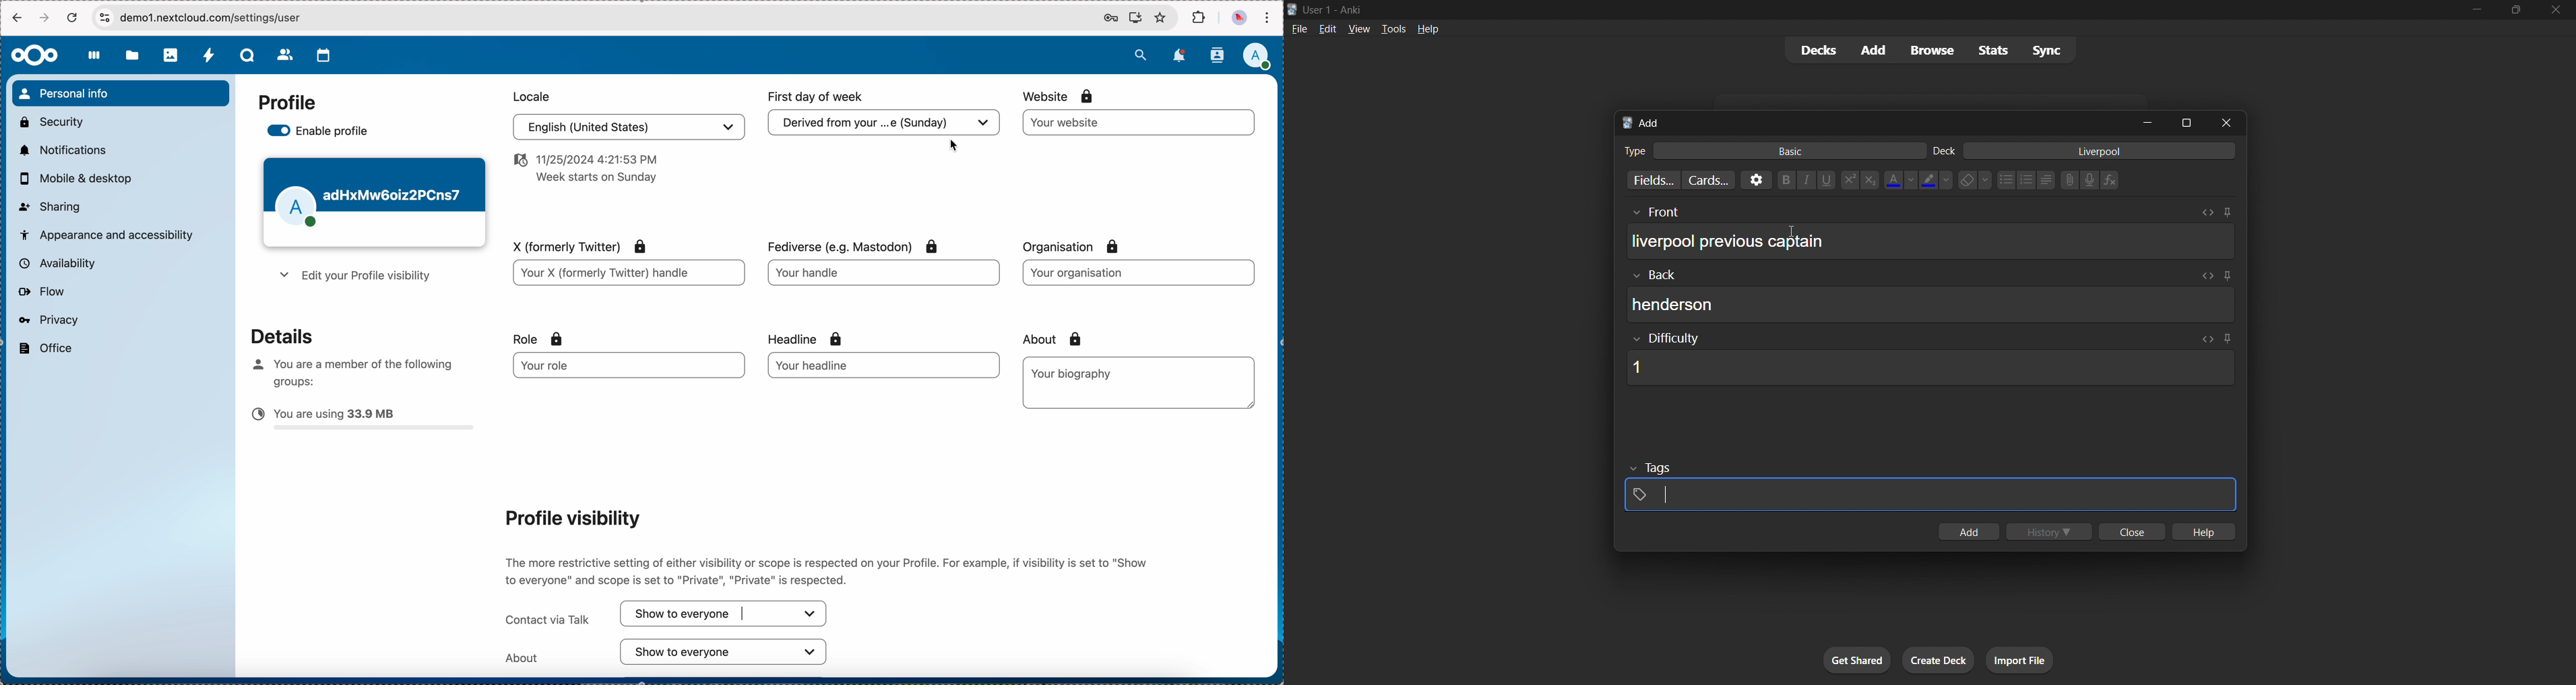 The width and height of the screenshot is (2576, 700). Describe the element at coordinates (1871, 49) in the screenshot. I see `add` at that location.